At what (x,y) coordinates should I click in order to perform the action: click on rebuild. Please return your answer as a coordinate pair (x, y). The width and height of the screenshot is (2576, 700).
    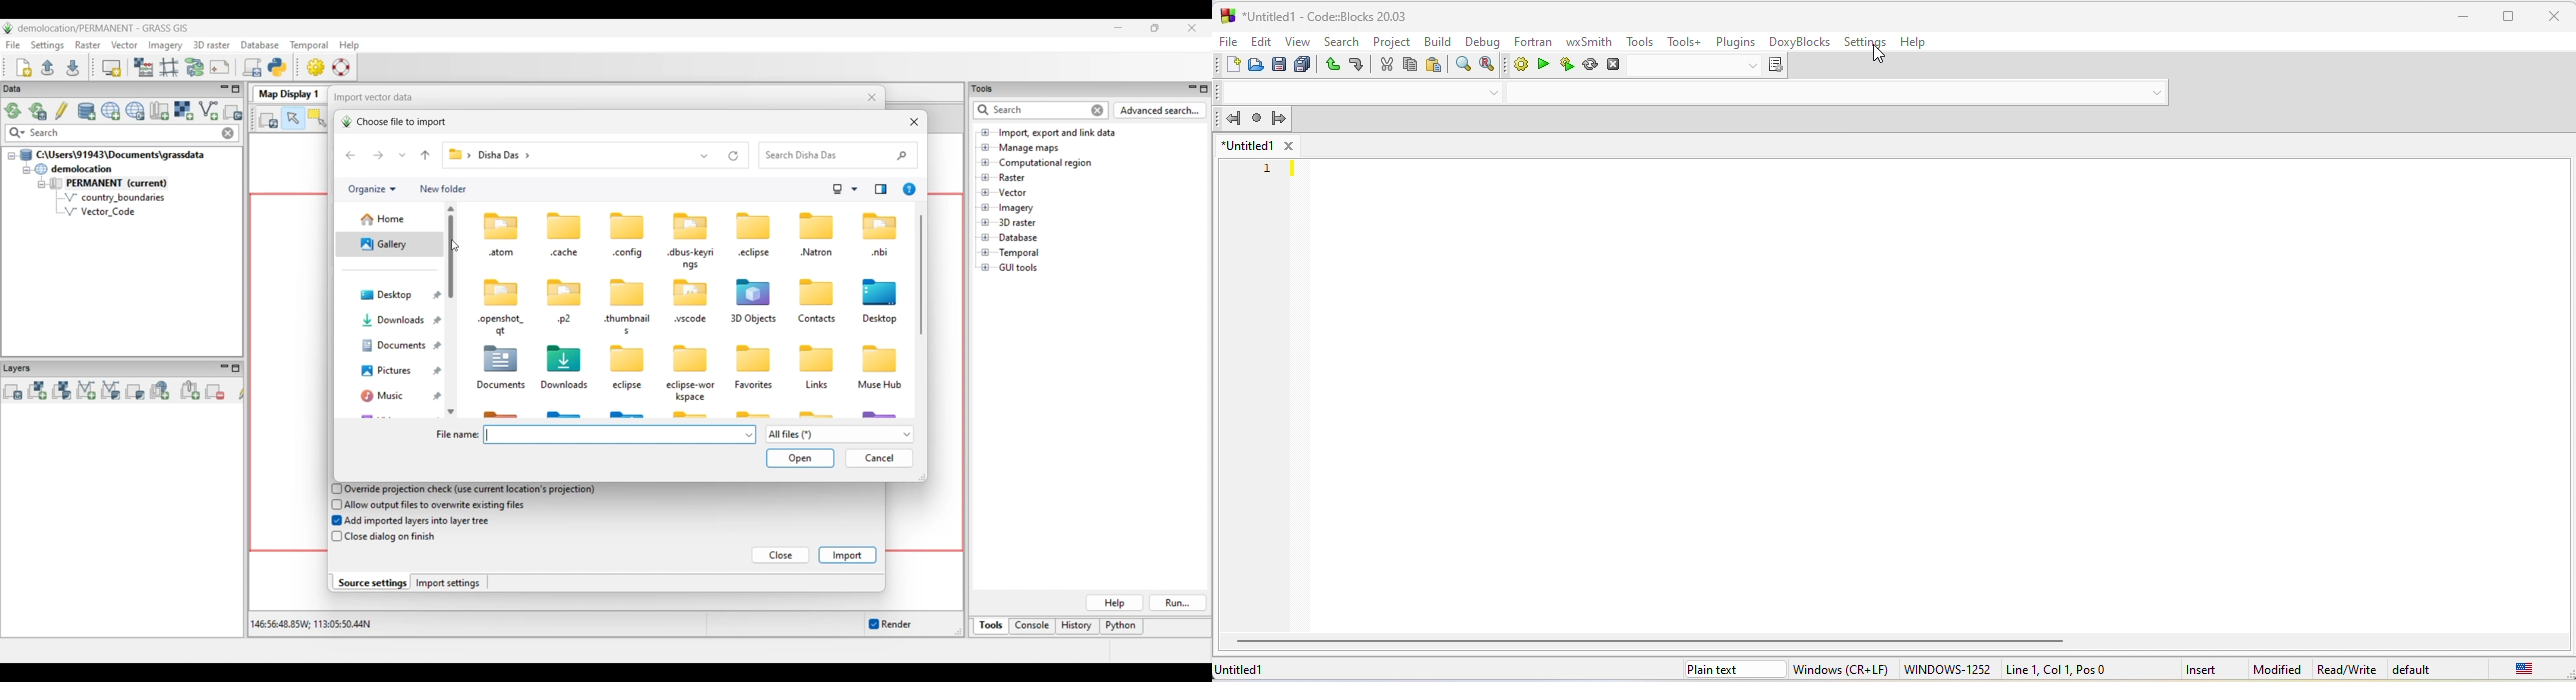
    Looking at the image, I should click on (1590, 64).